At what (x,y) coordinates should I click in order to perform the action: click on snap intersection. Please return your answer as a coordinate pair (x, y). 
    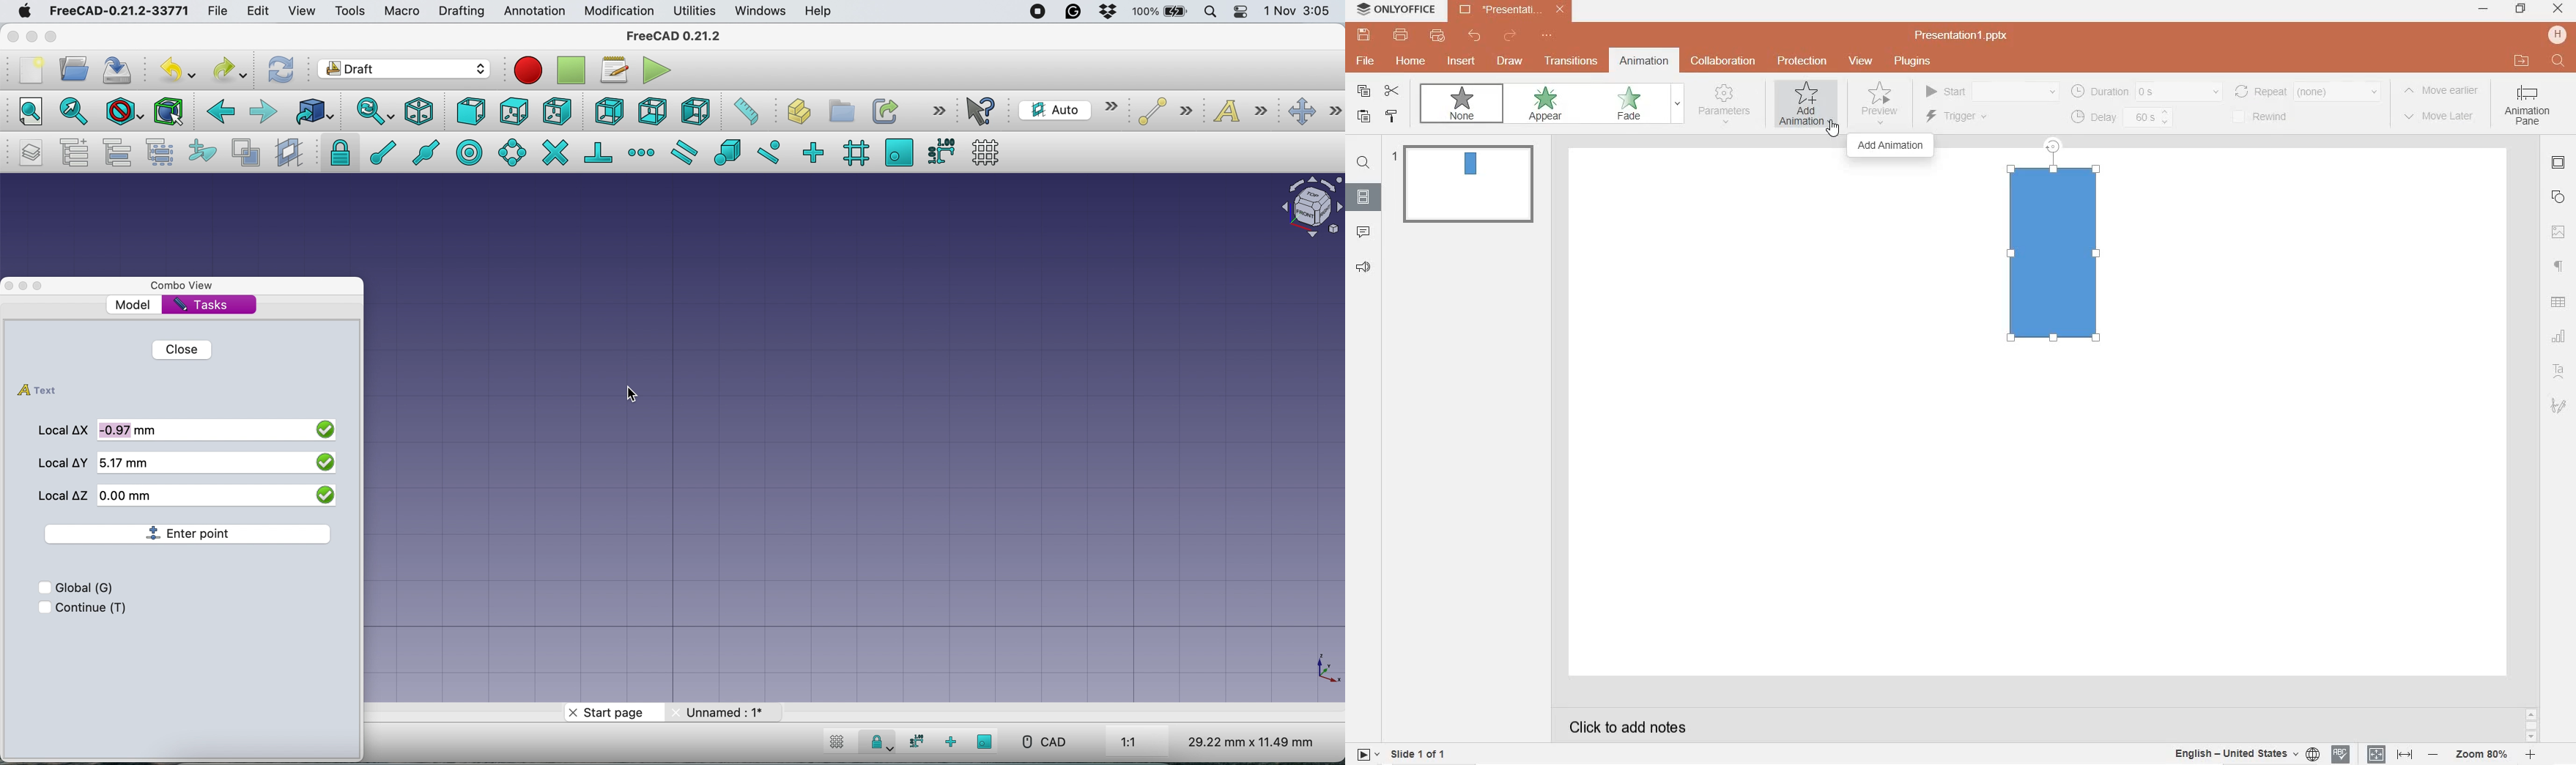
    Looking at the image, I should click on (554, 153).